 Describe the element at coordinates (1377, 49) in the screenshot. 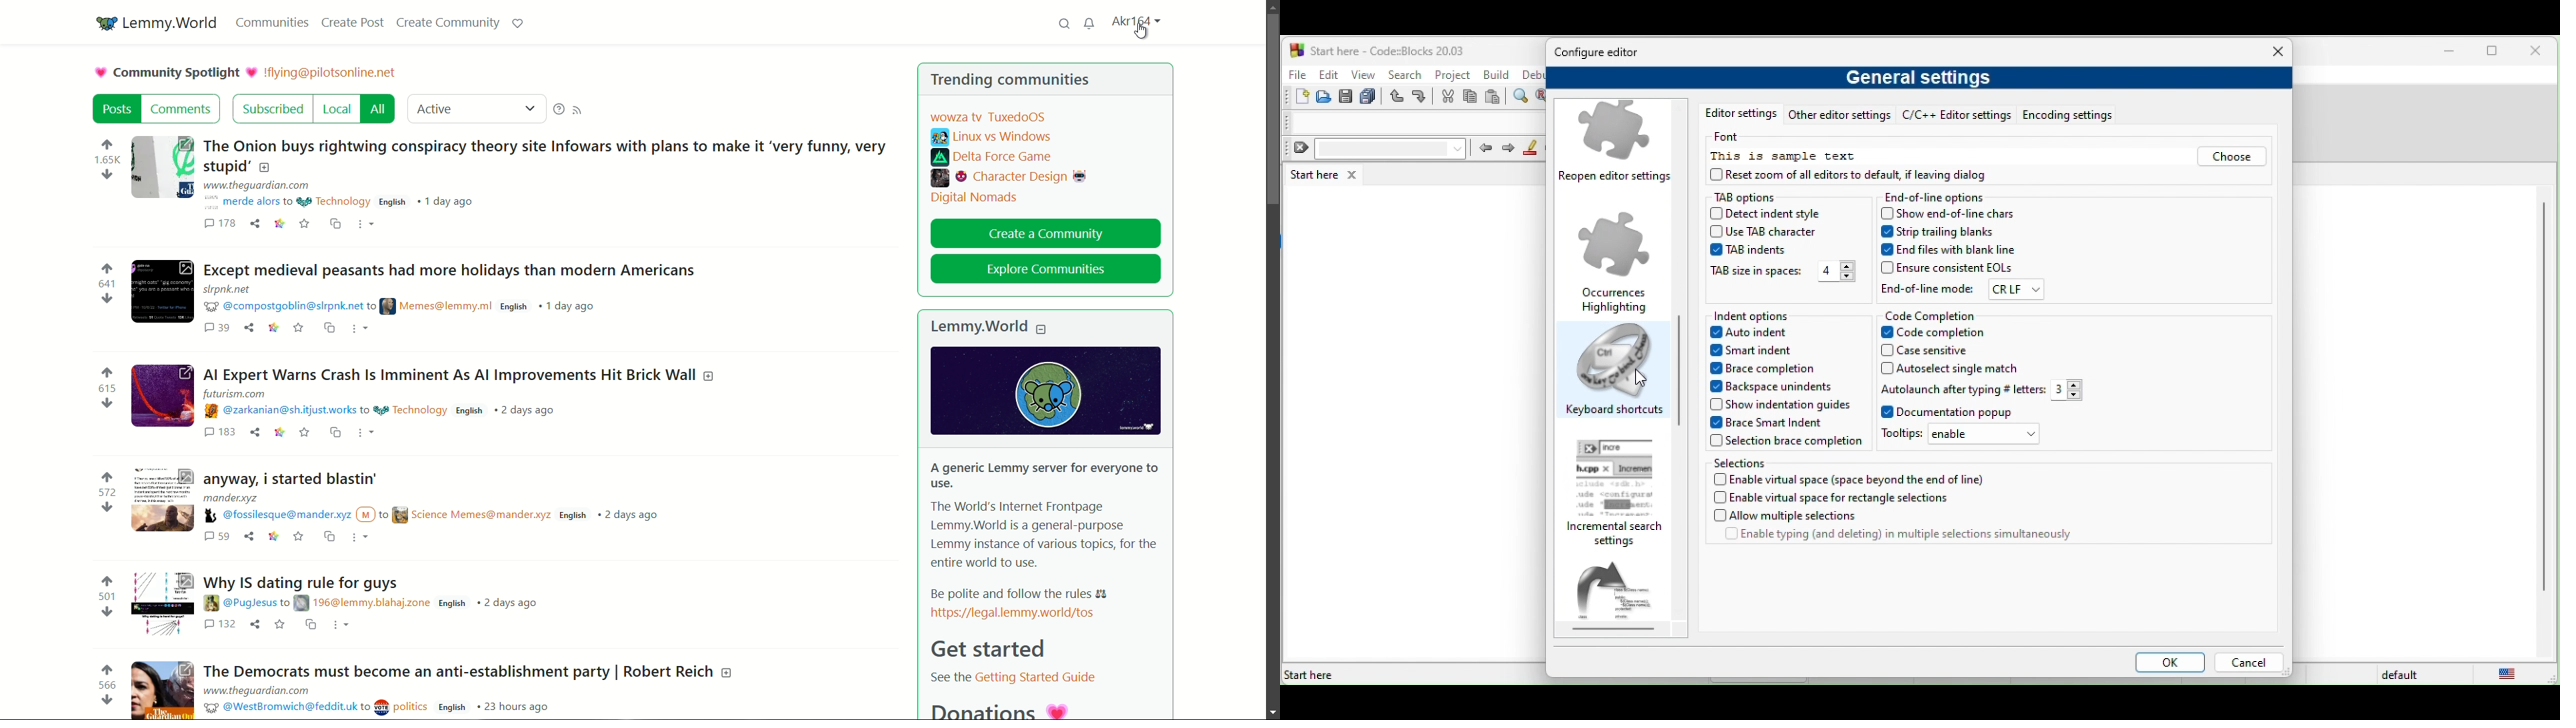

I see `start here-code blocks-20.03` at that location.